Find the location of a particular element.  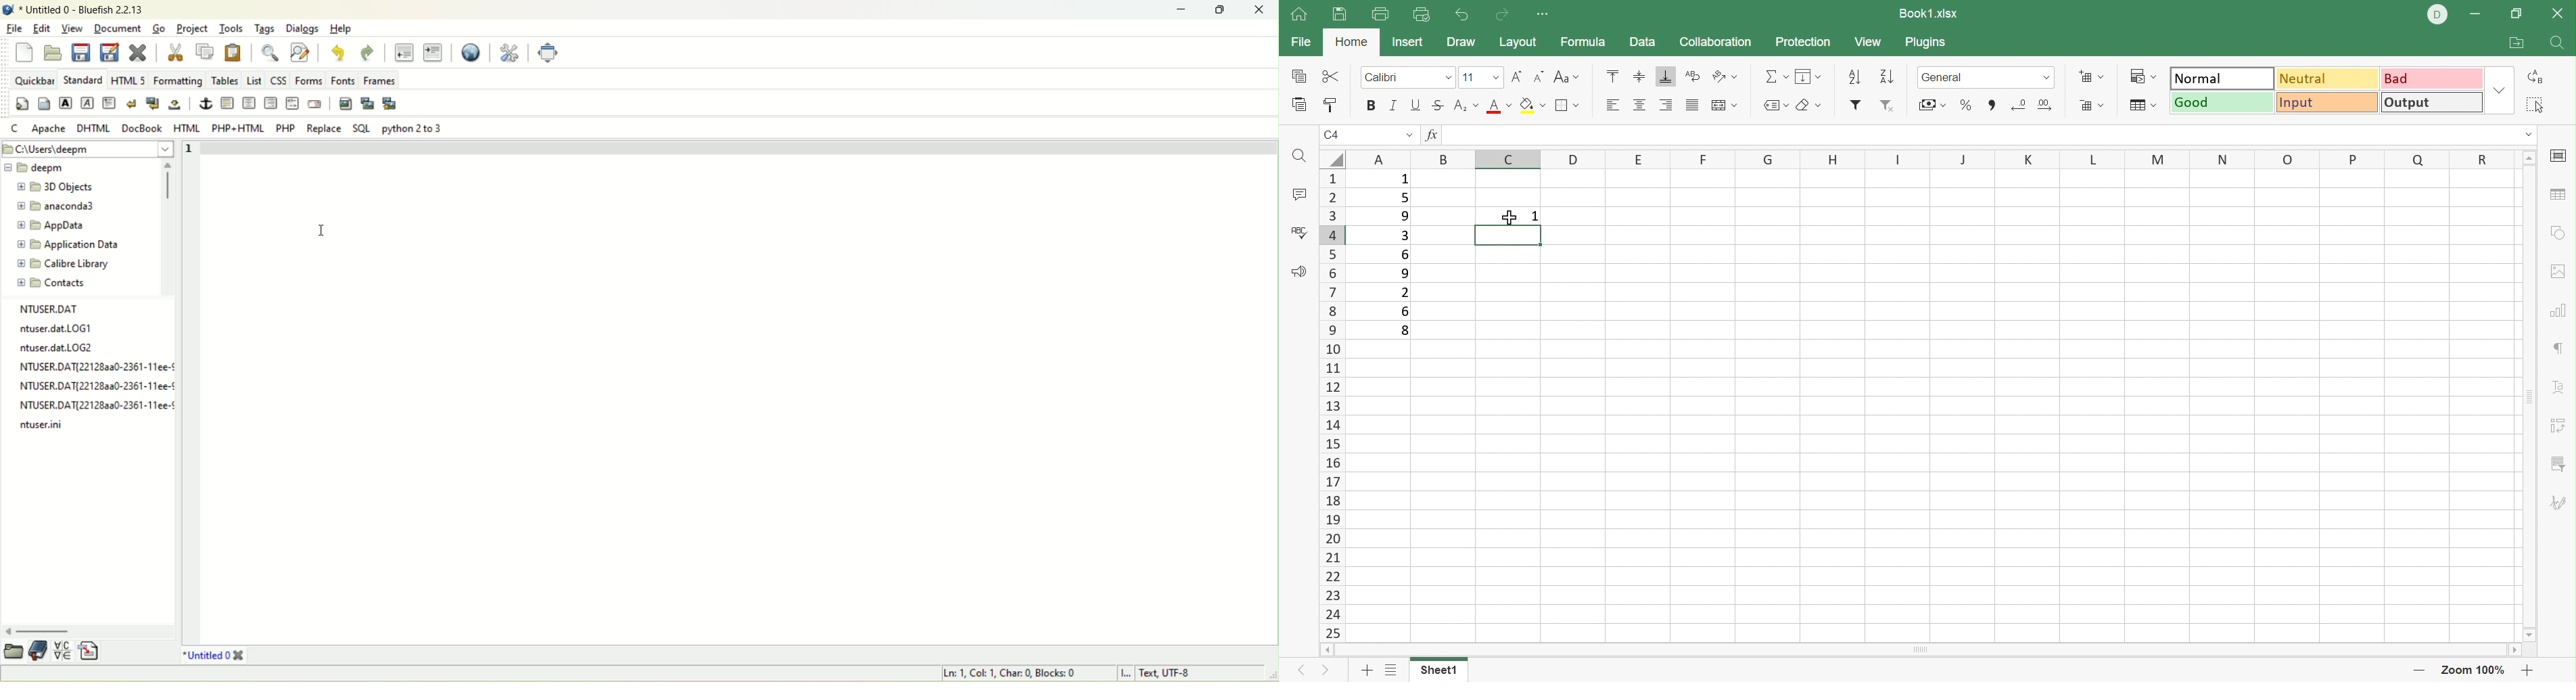

Format as table template is located at coordinates (2140, 107).